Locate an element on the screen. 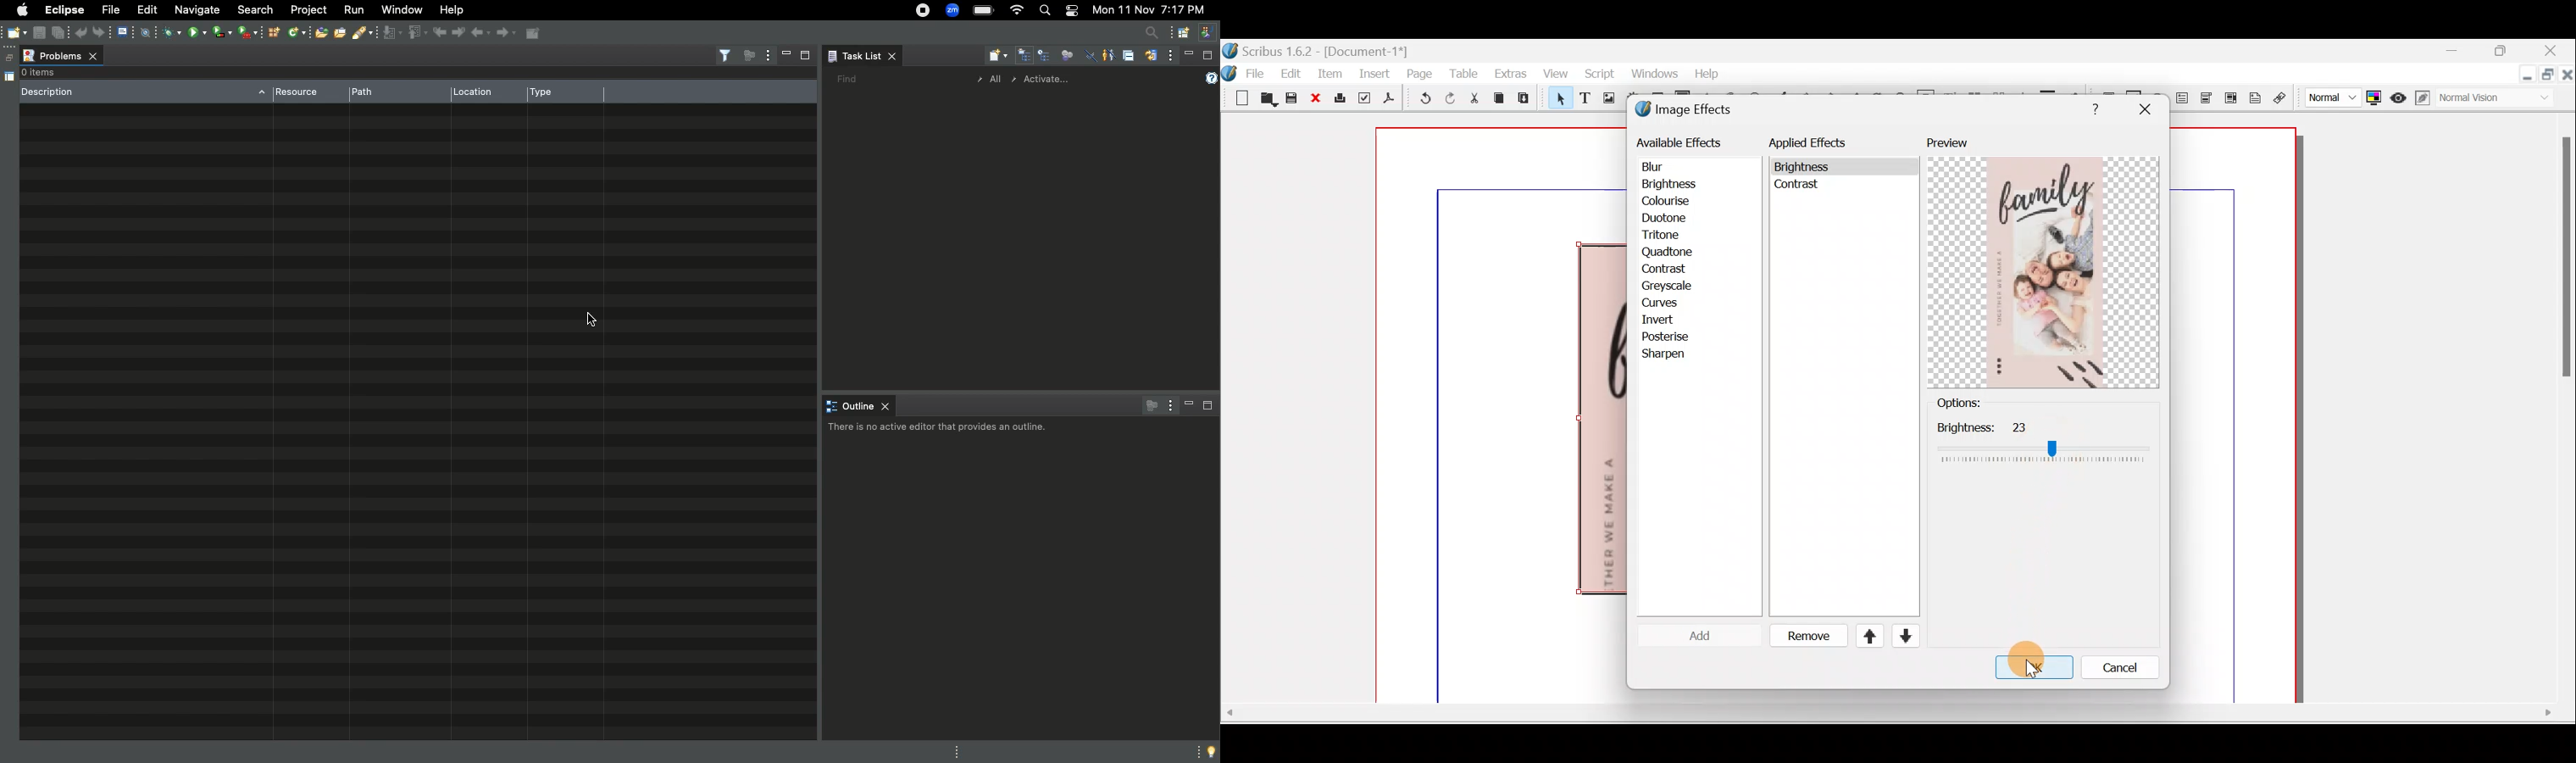 This screenshot has width=2576, height=784. Preview mode is located at coordinates (2399, 95).